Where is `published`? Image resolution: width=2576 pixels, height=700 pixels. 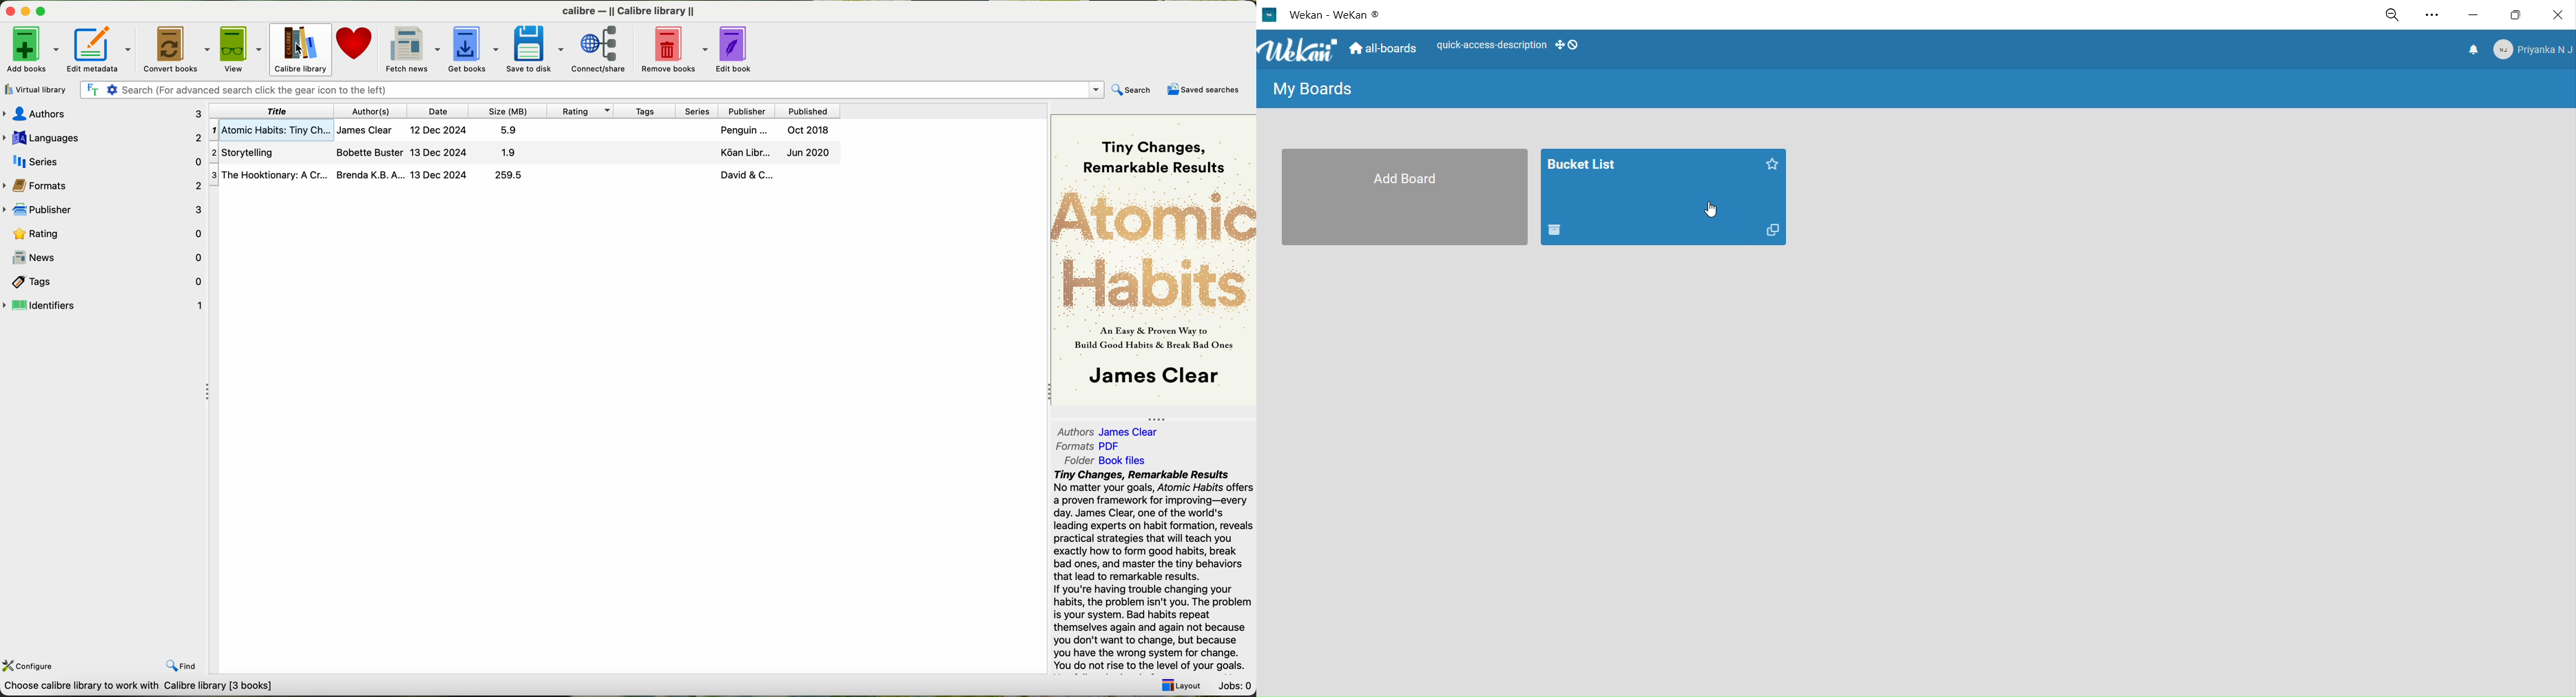
published is located at coordinates (808, 110).